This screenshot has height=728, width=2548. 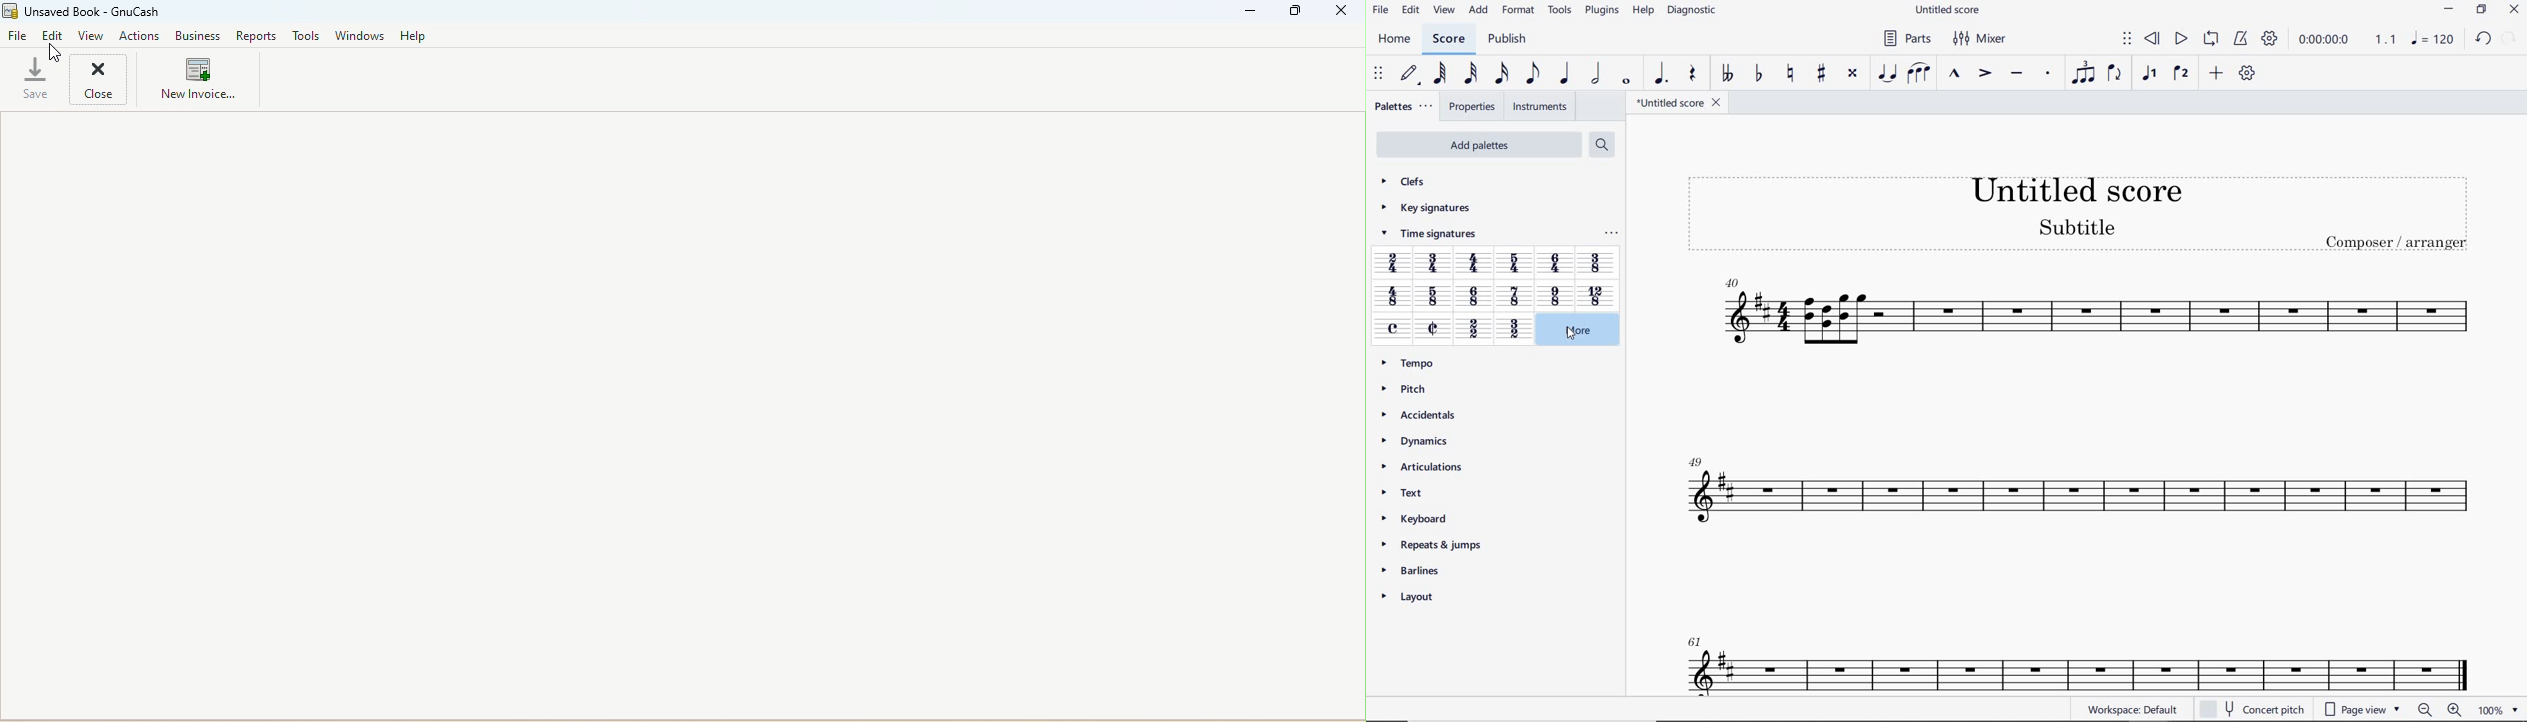 What do you see at coordinates (1919, 73) in the screenshot?
I see `SLUR` at bounding box center [1919, 73].